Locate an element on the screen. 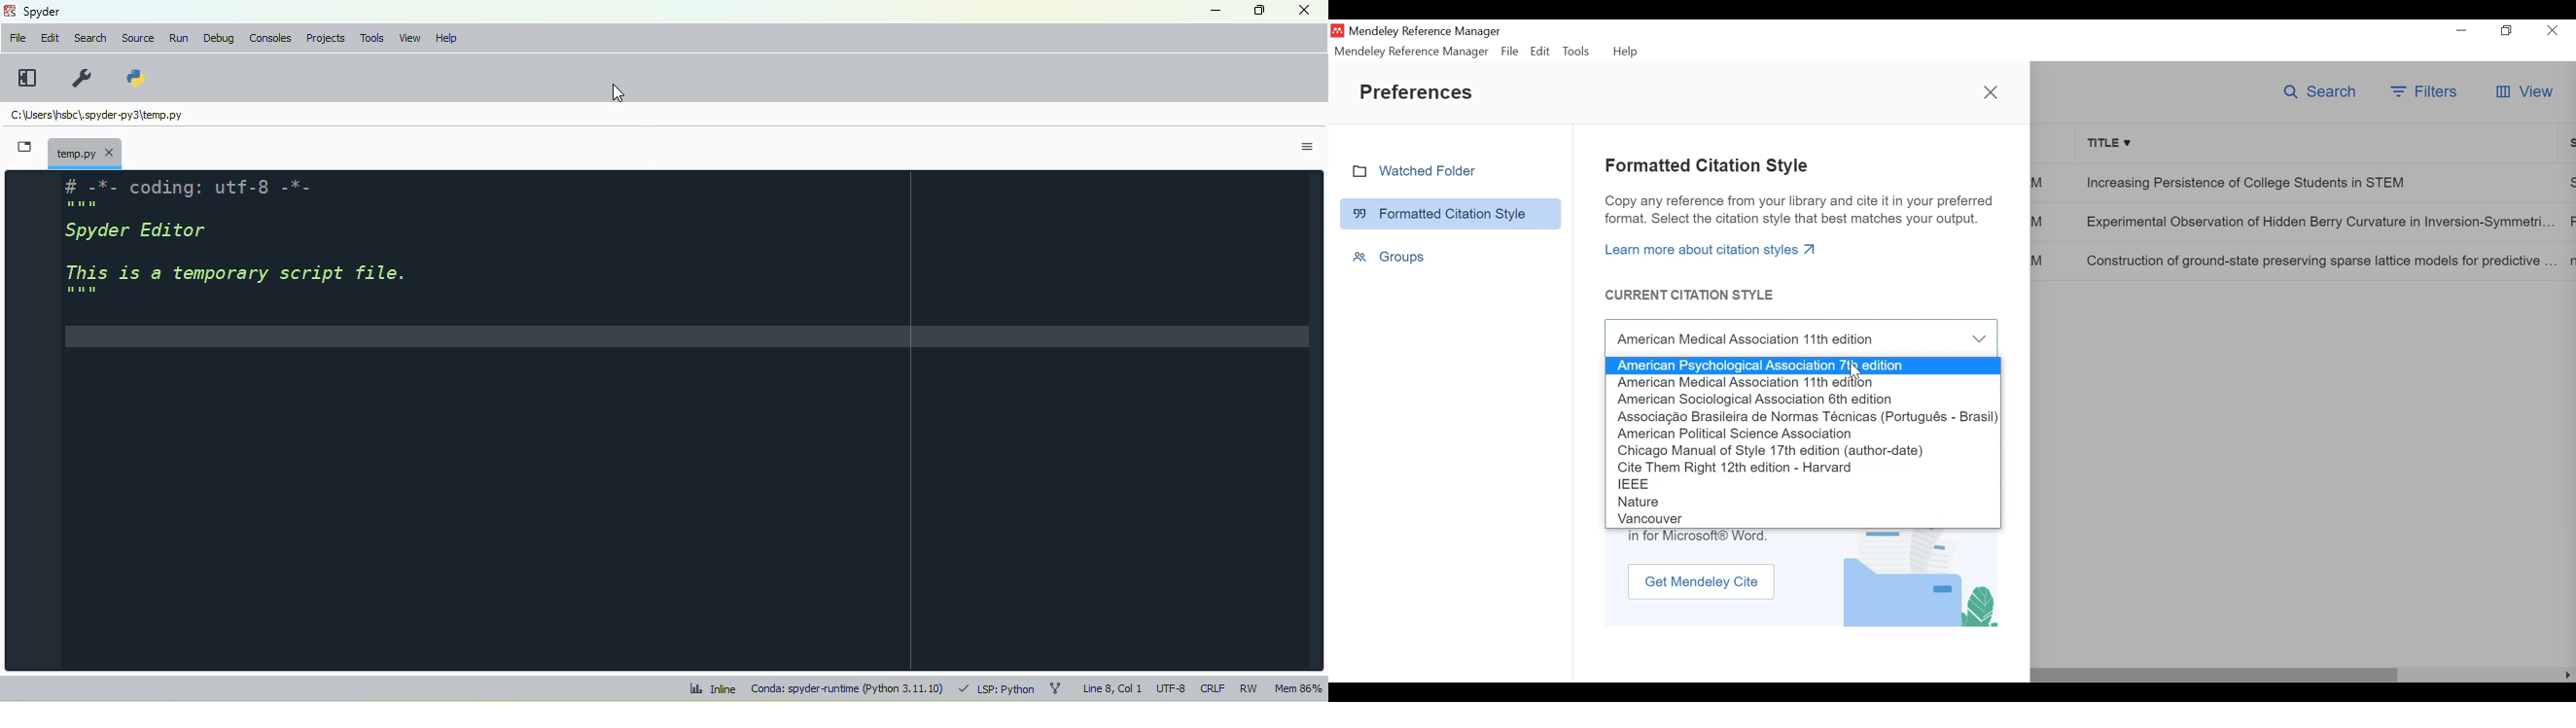 The image size is (2576, 728). Experimental Observation of Hidden Berry Curvature in Inversion-Symmetri is located at coordinates (2318, 223).